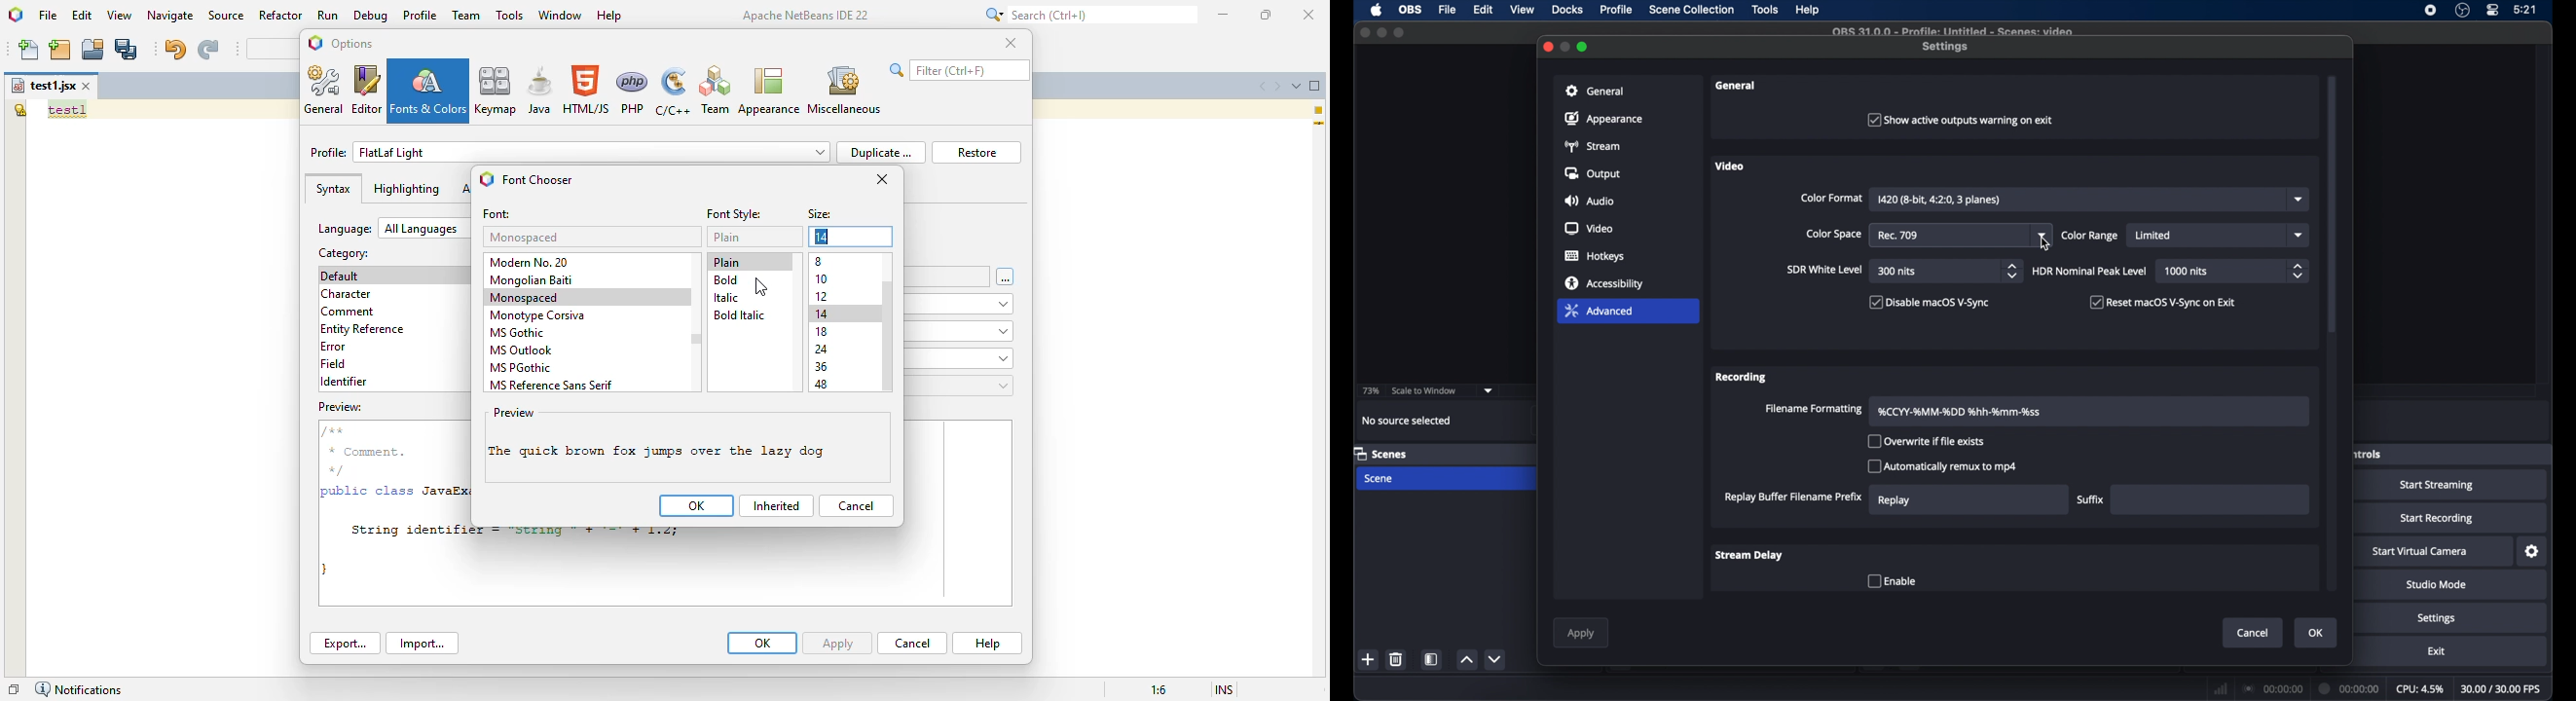 The width and height of the screenshot is (2576, 728). I want to click on video, so click(1588, 228).